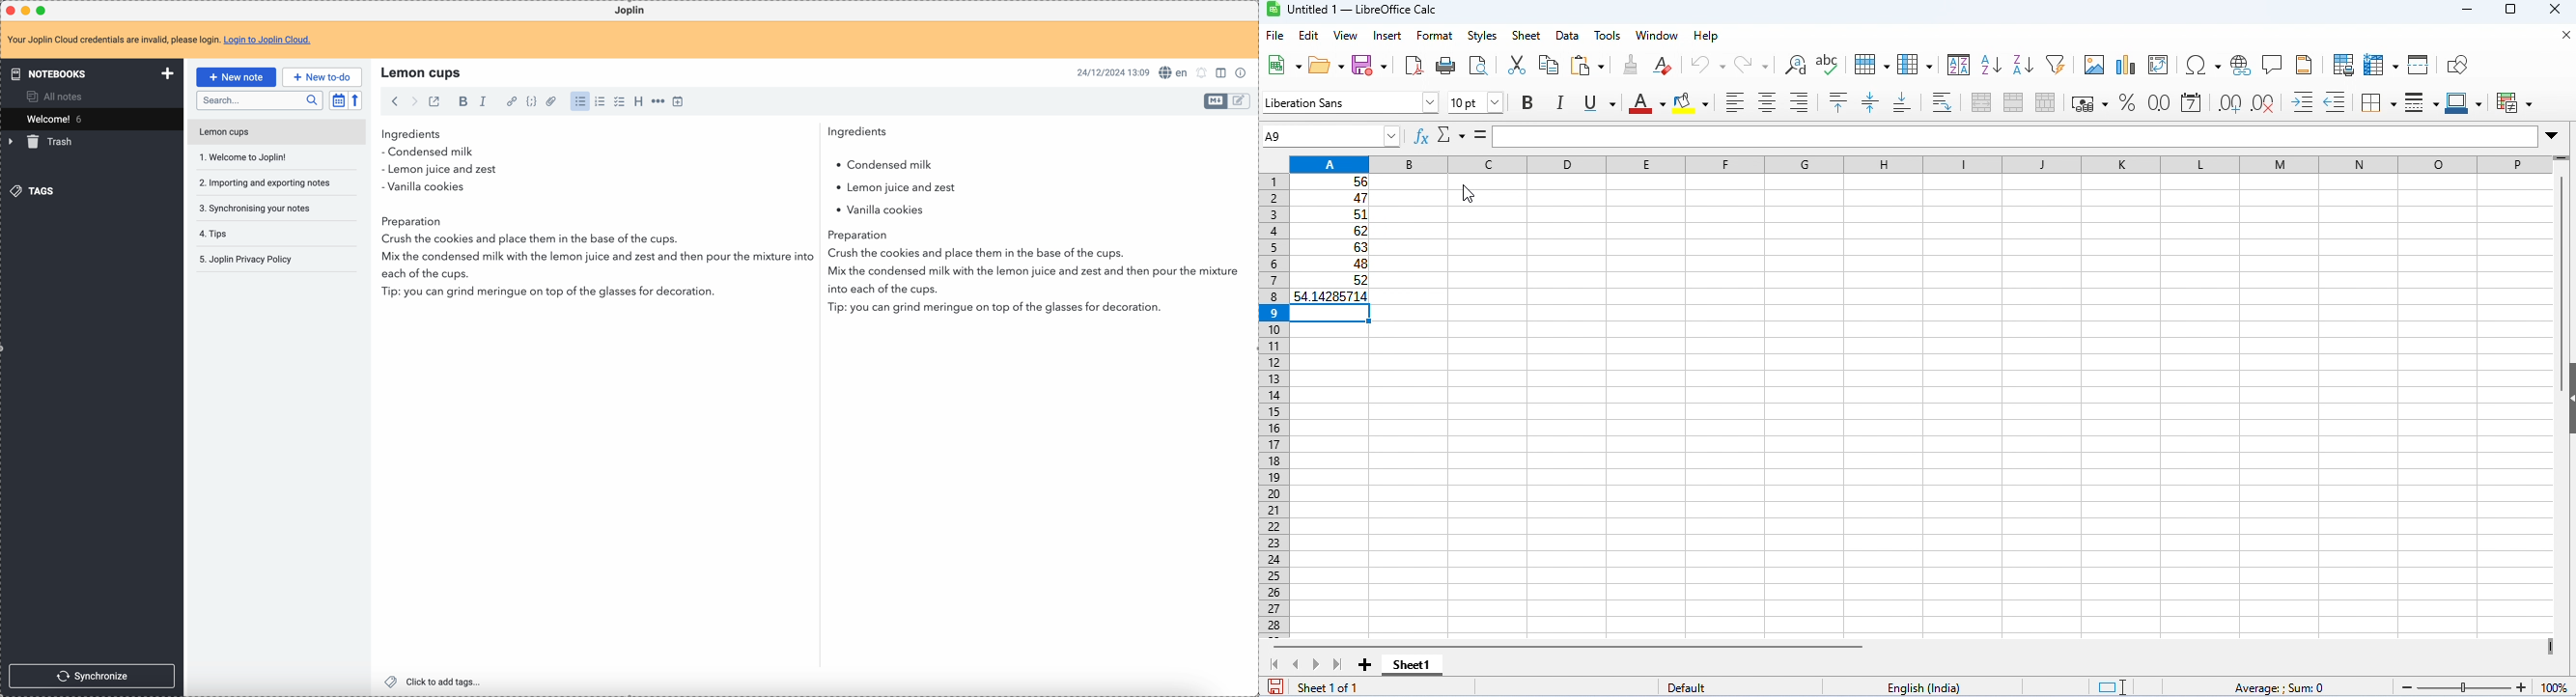 Image resolution: width=2576 pixels, height=700 pixels. Describe the element at coordinates (2093, 65) in the screenshot. I see `insert image` at that location.